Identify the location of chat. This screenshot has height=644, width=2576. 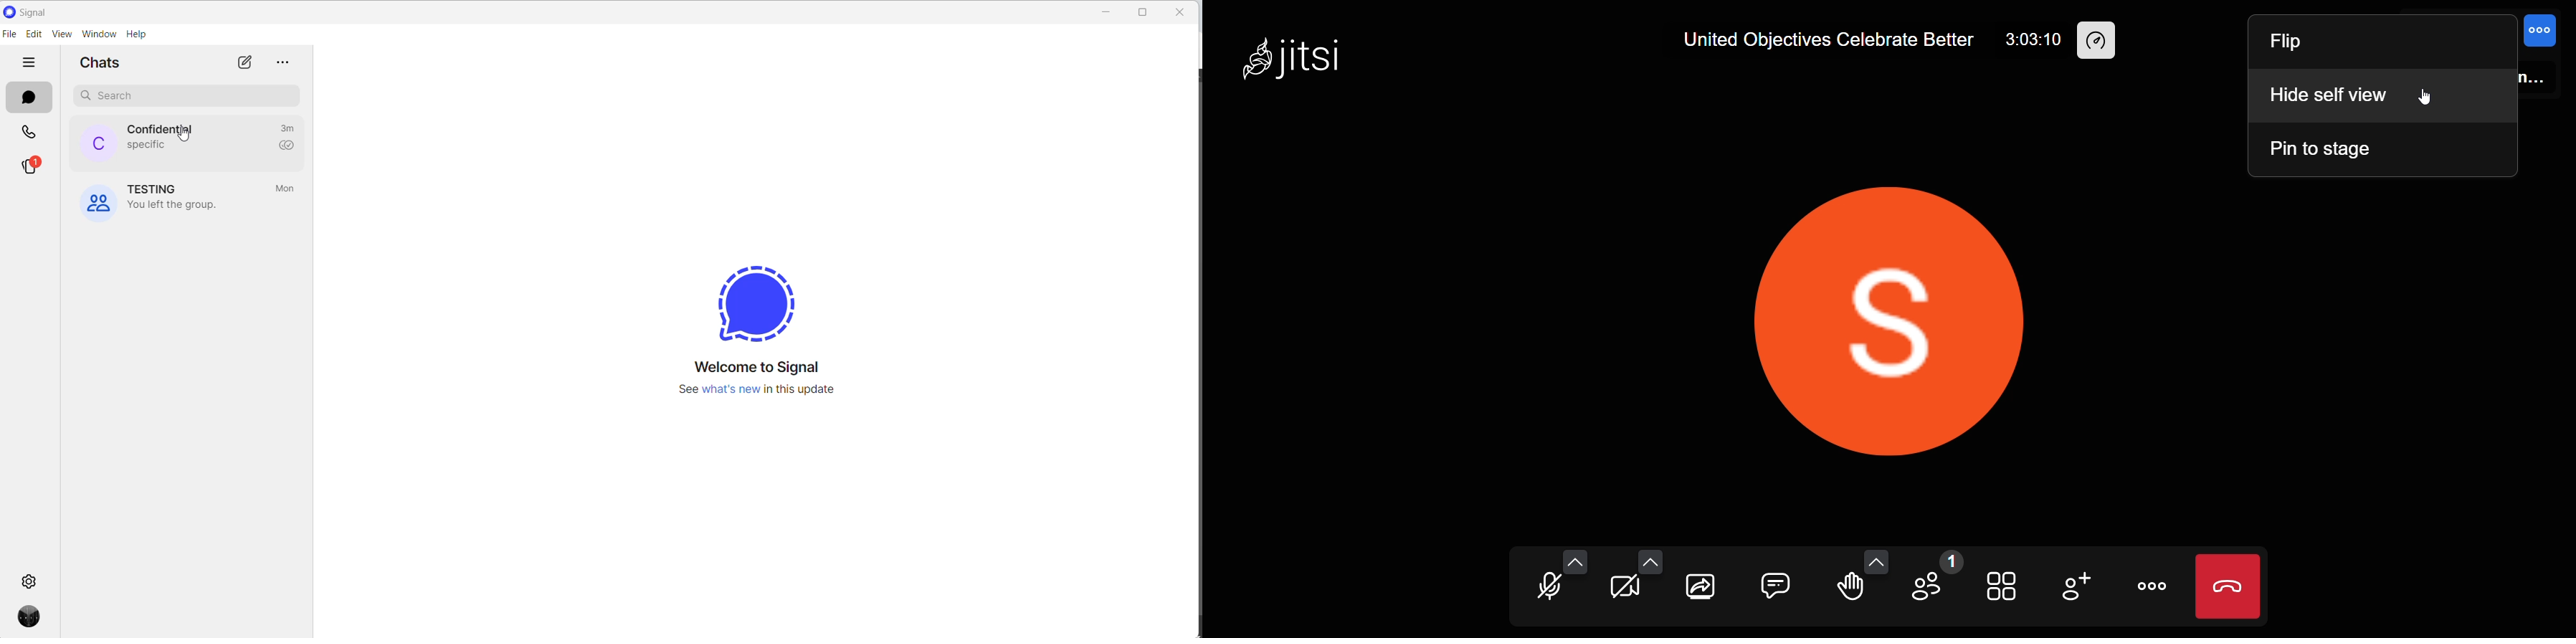
(1776, 585).